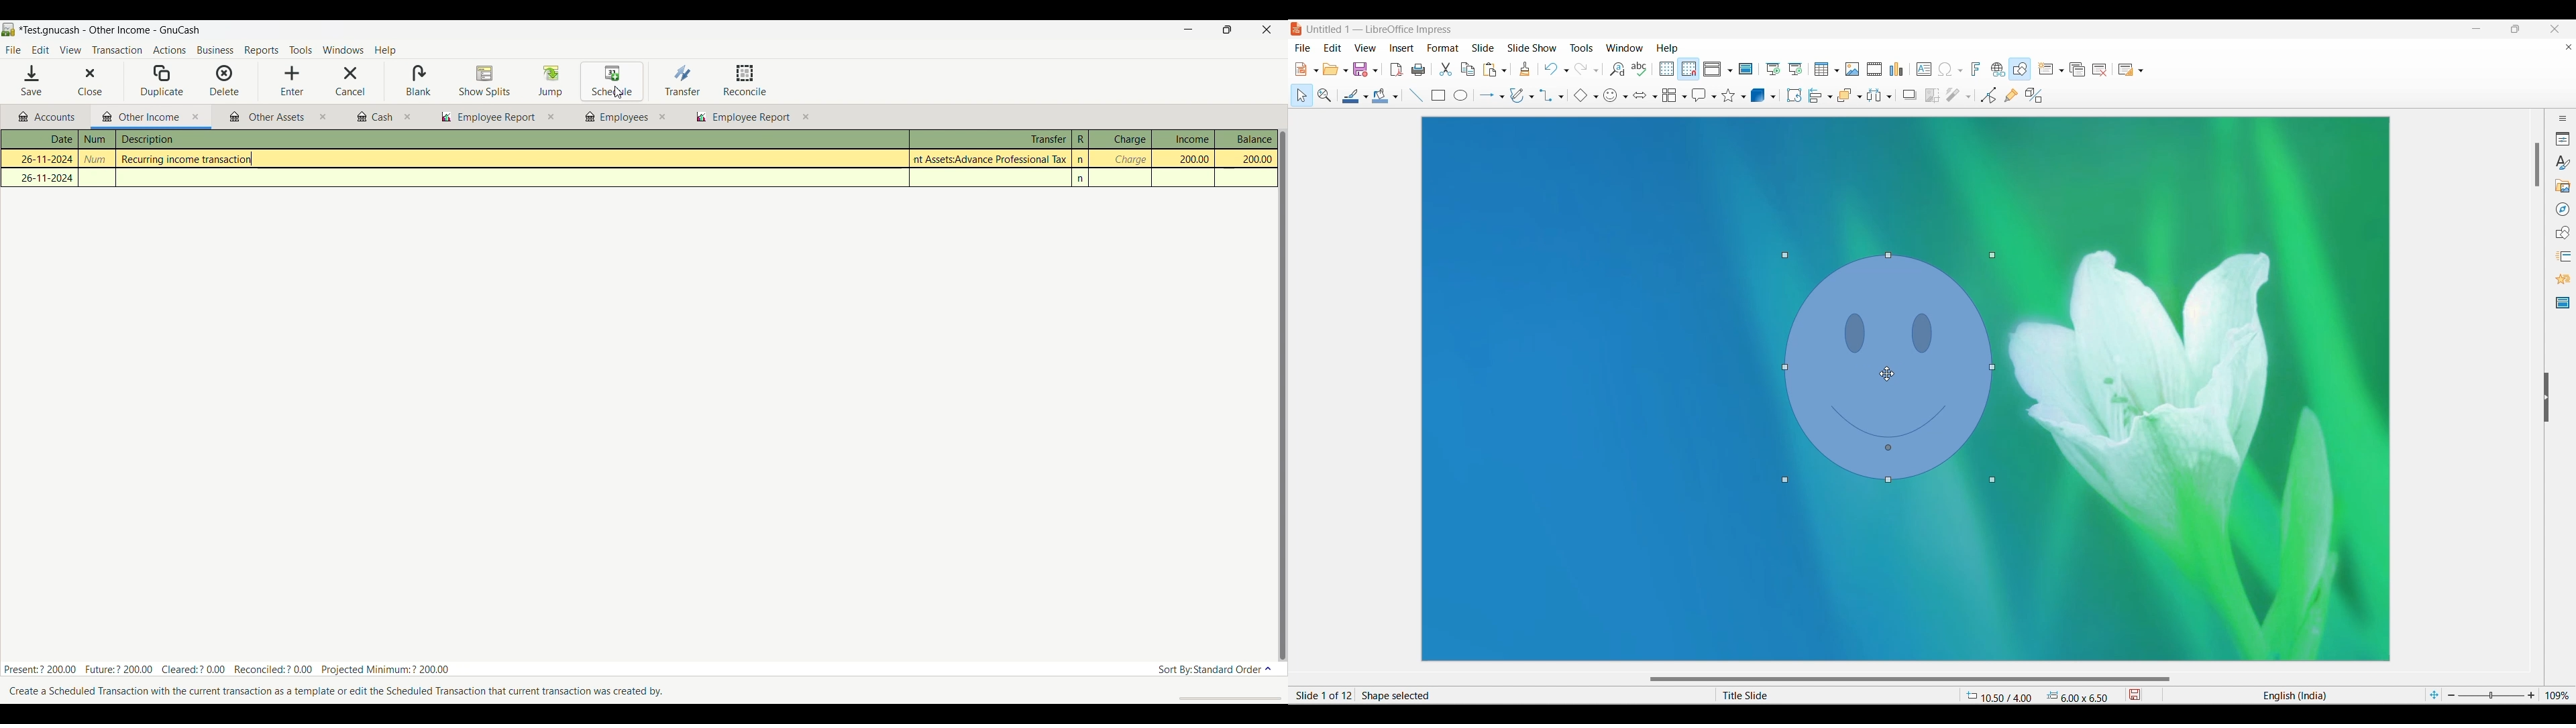 This screenshot has height=728, width=2576. Describe the element at coordinates (1297, 29) in the screenshot. I see `Software logo` at that location.